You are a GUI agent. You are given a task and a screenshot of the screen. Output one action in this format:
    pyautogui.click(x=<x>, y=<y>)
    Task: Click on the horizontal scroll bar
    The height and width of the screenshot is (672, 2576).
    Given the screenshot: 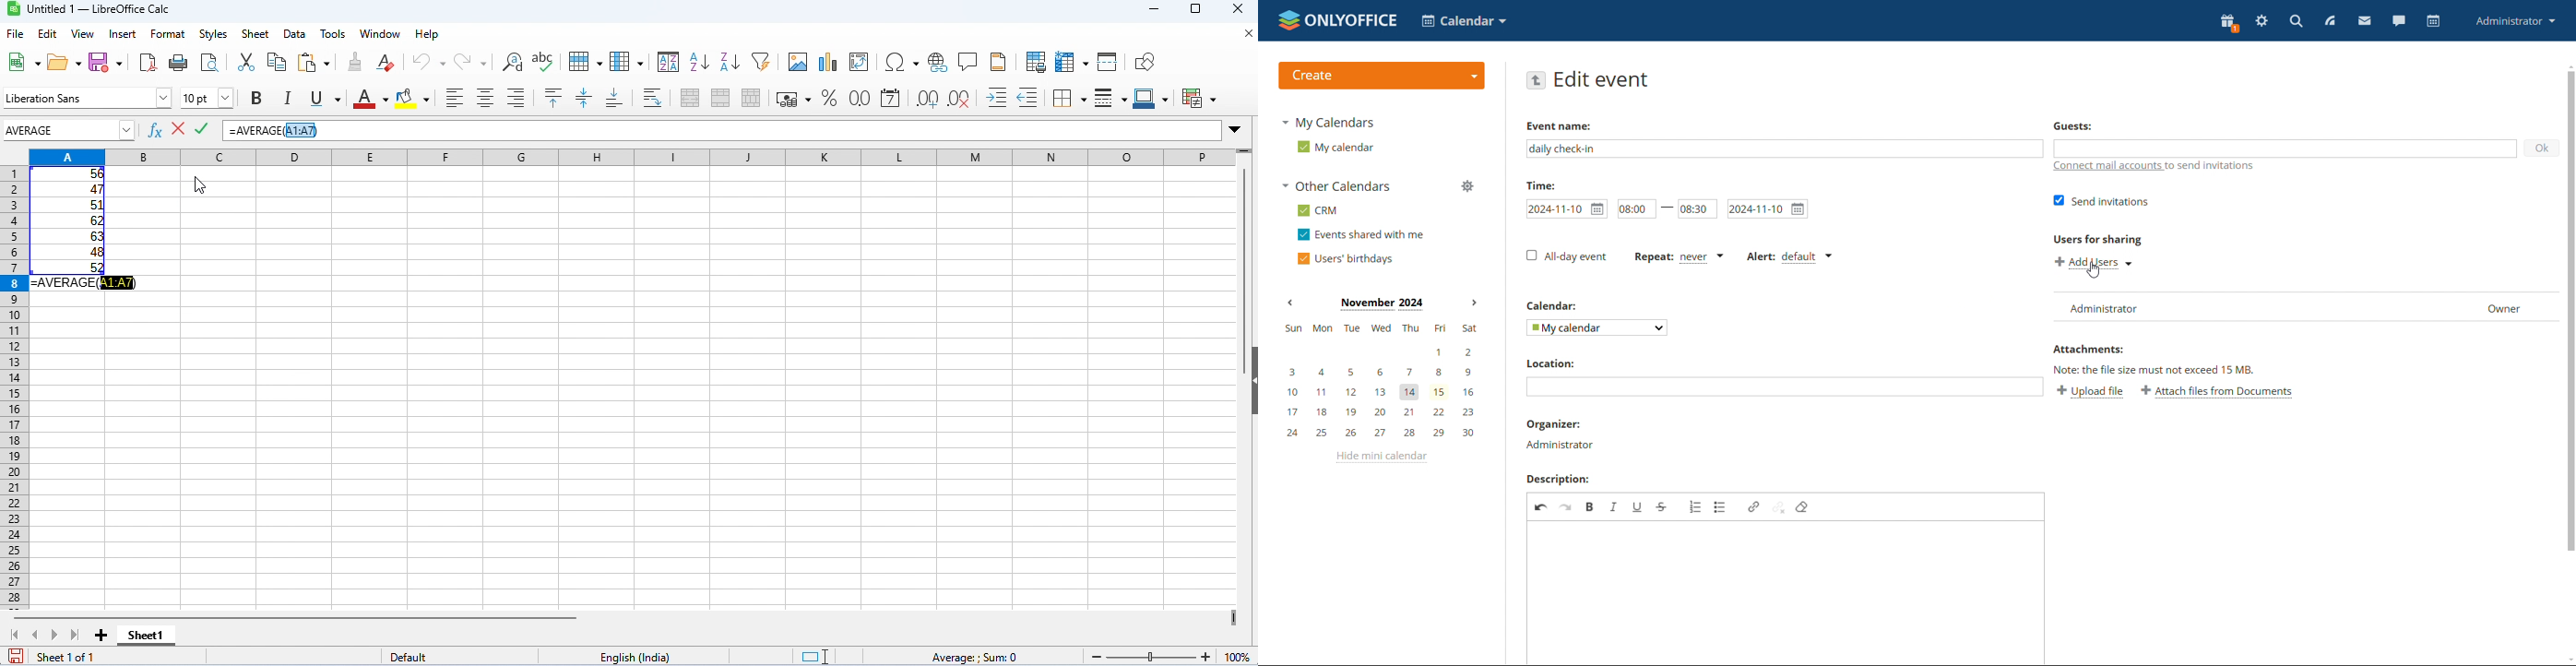 What is the action you would take?
    pyautogui.click(x=303, y=617)
    